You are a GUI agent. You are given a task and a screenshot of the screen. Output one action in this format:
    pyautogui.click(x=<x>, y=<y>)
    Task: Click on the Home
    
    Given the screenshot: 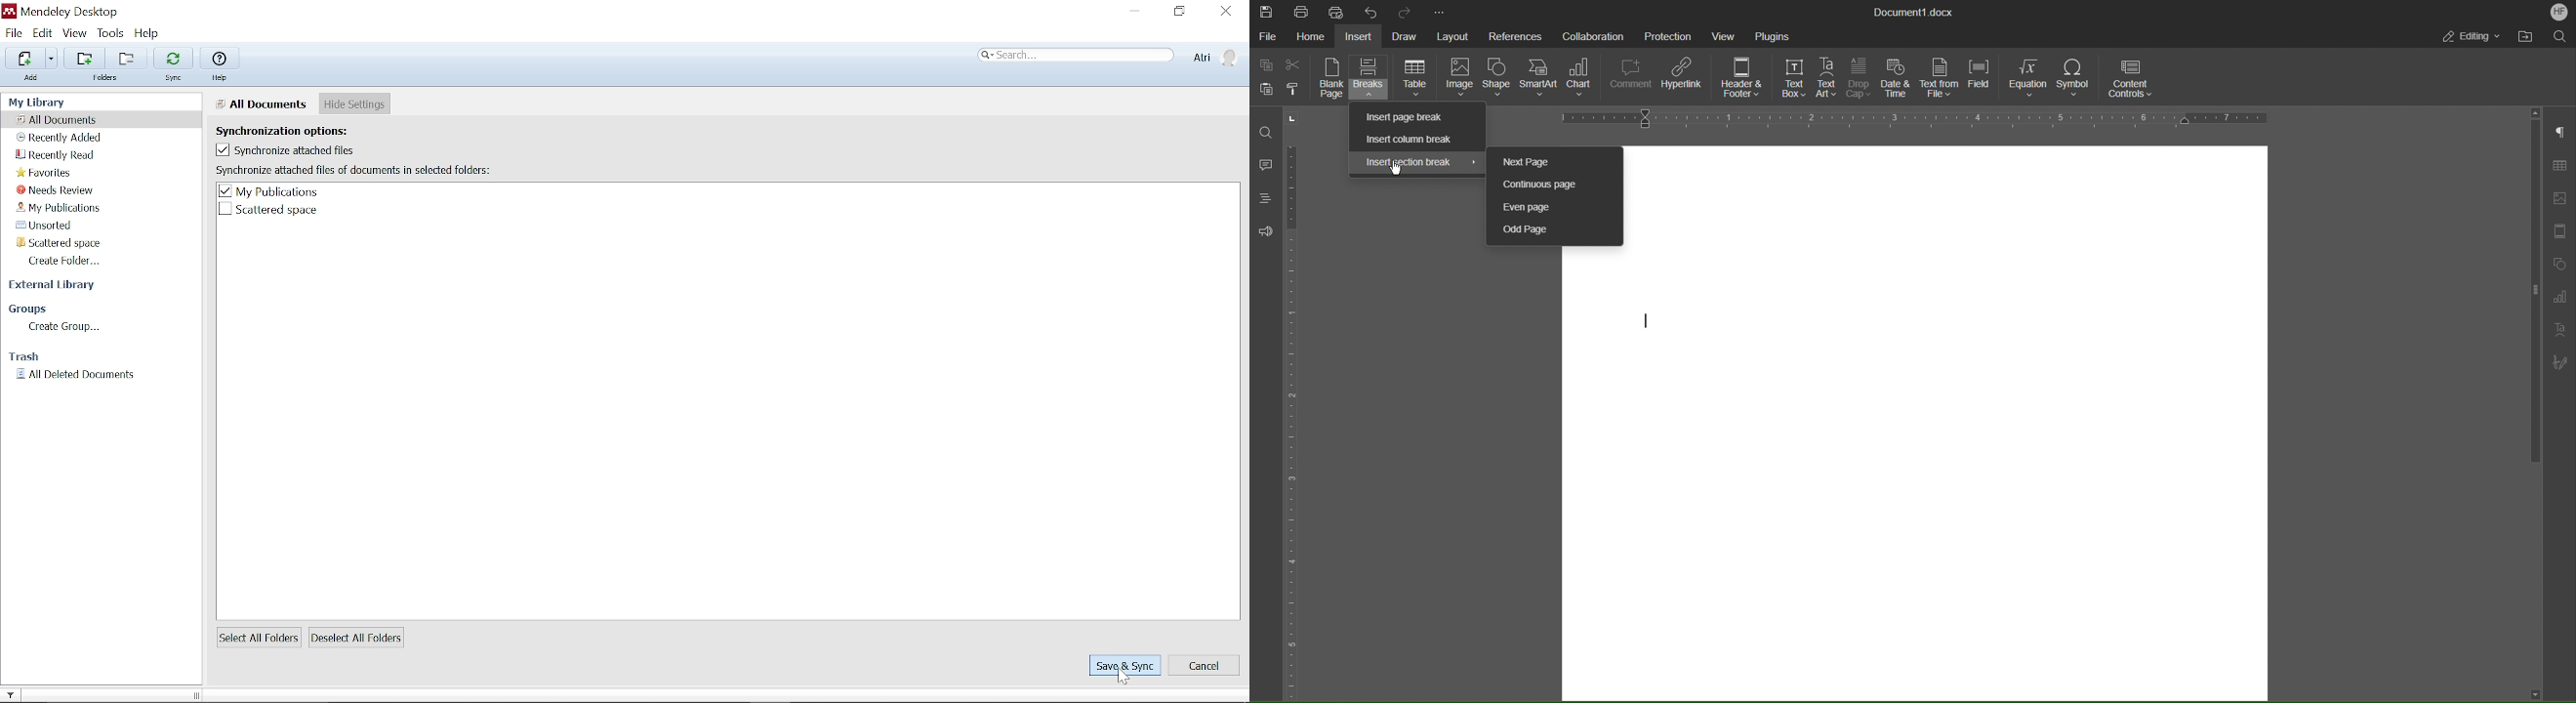 What is the action you would take?
    pyautogui.click(x=1310, y=35)
    